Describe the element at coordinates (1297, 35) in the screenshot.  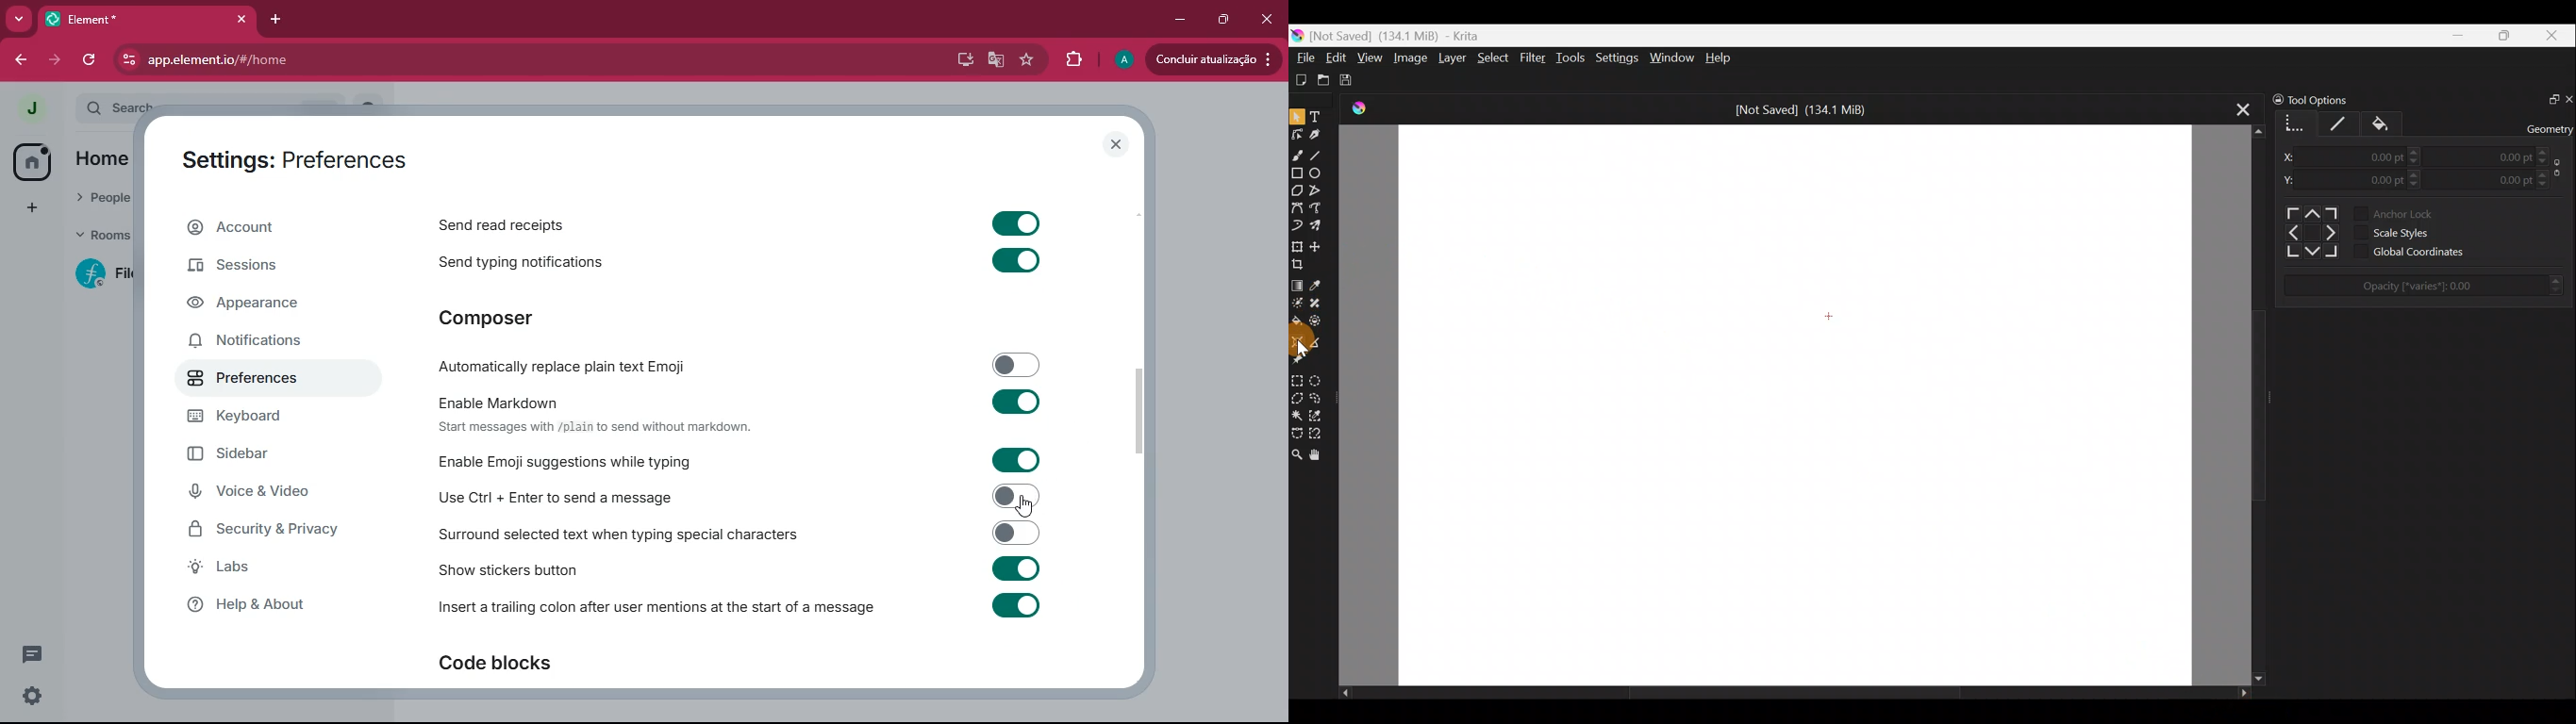
I see `Krita logo` at that location.